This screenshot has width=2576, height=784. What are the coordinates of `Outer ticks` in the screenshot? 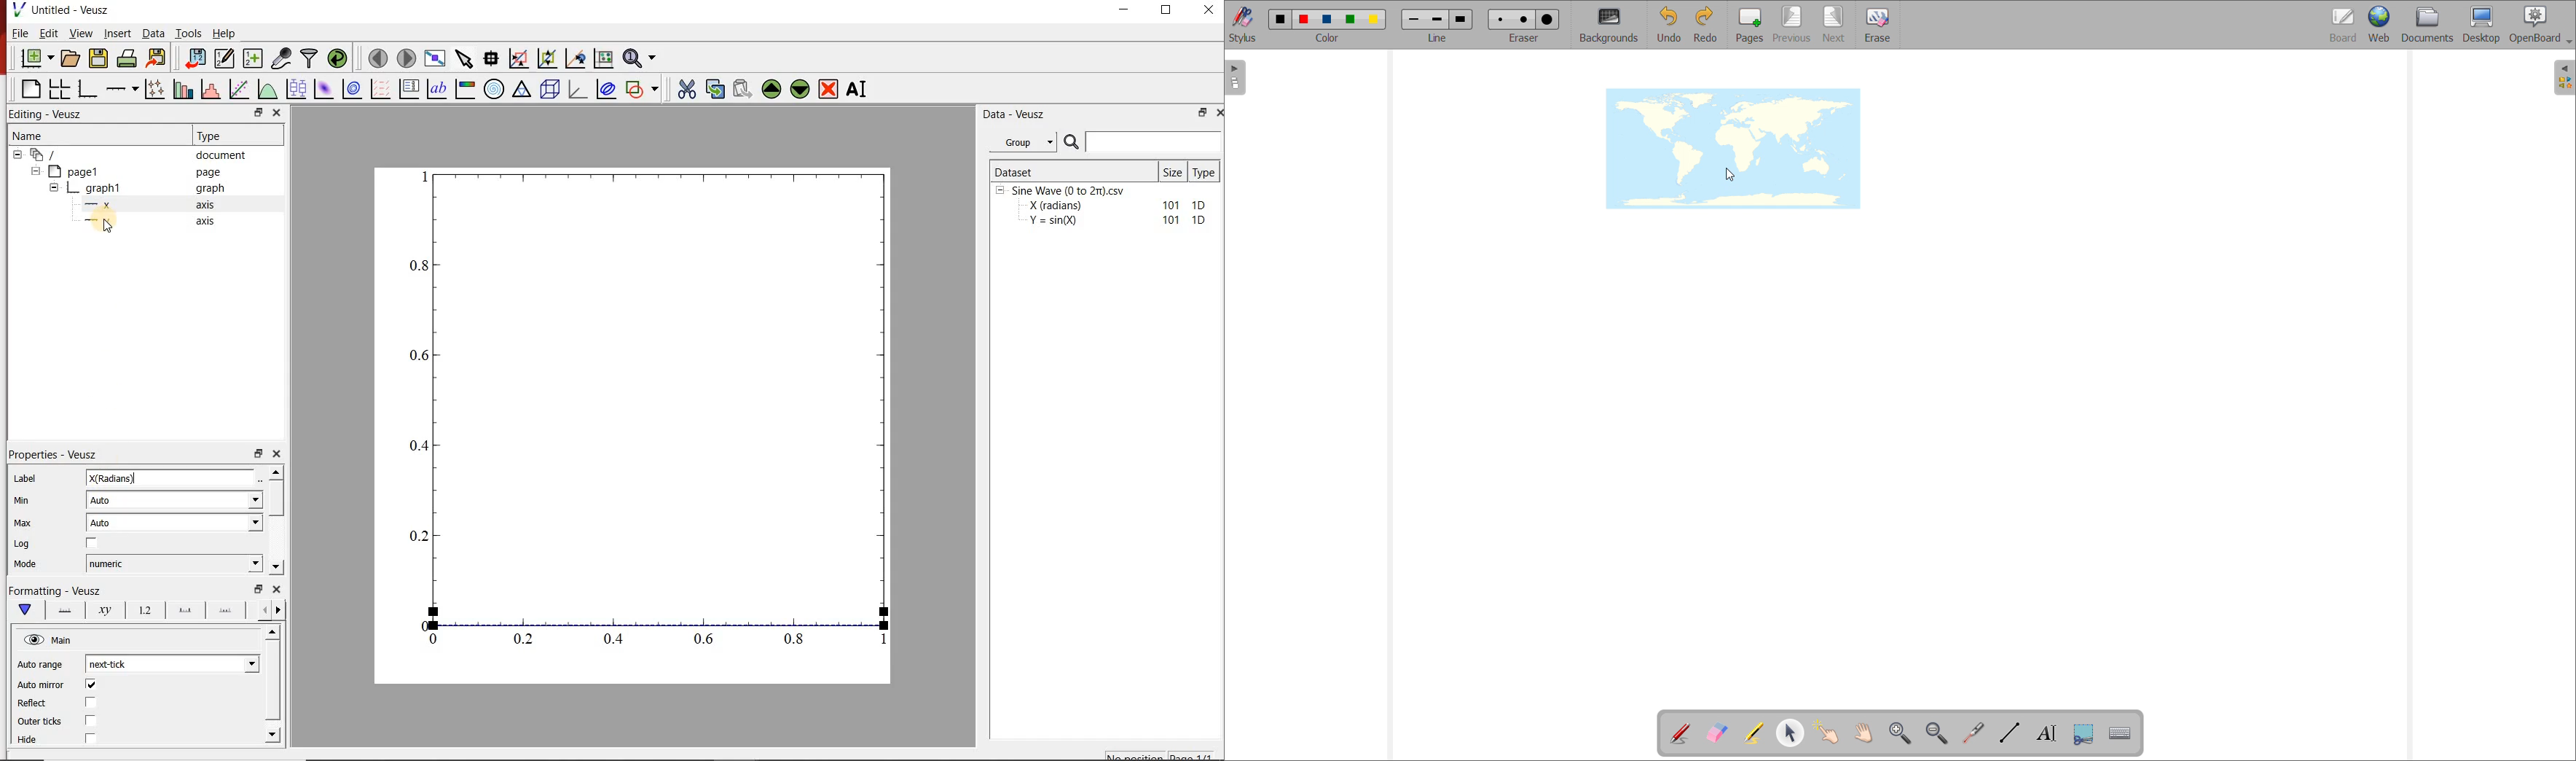 It's located at (39, 721).